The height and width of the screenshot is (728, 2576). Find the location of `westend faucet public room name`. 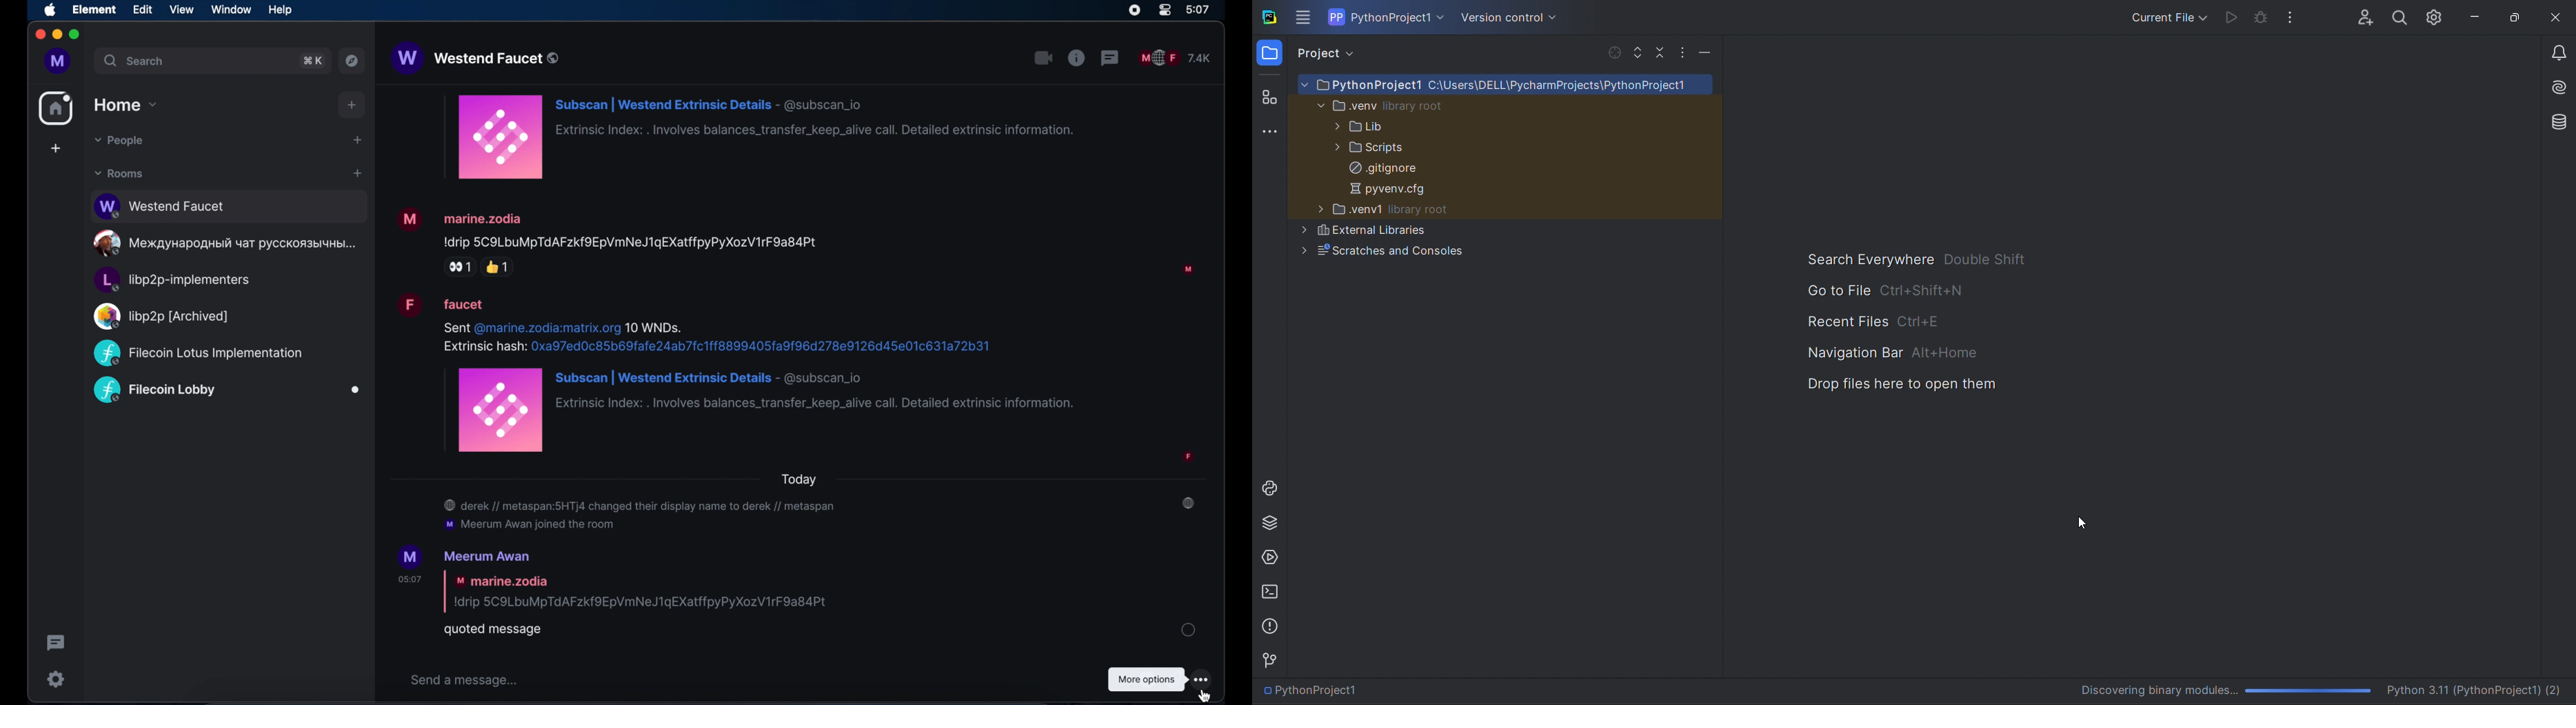

westend faucet public room name is located at coordinates (476, 59).